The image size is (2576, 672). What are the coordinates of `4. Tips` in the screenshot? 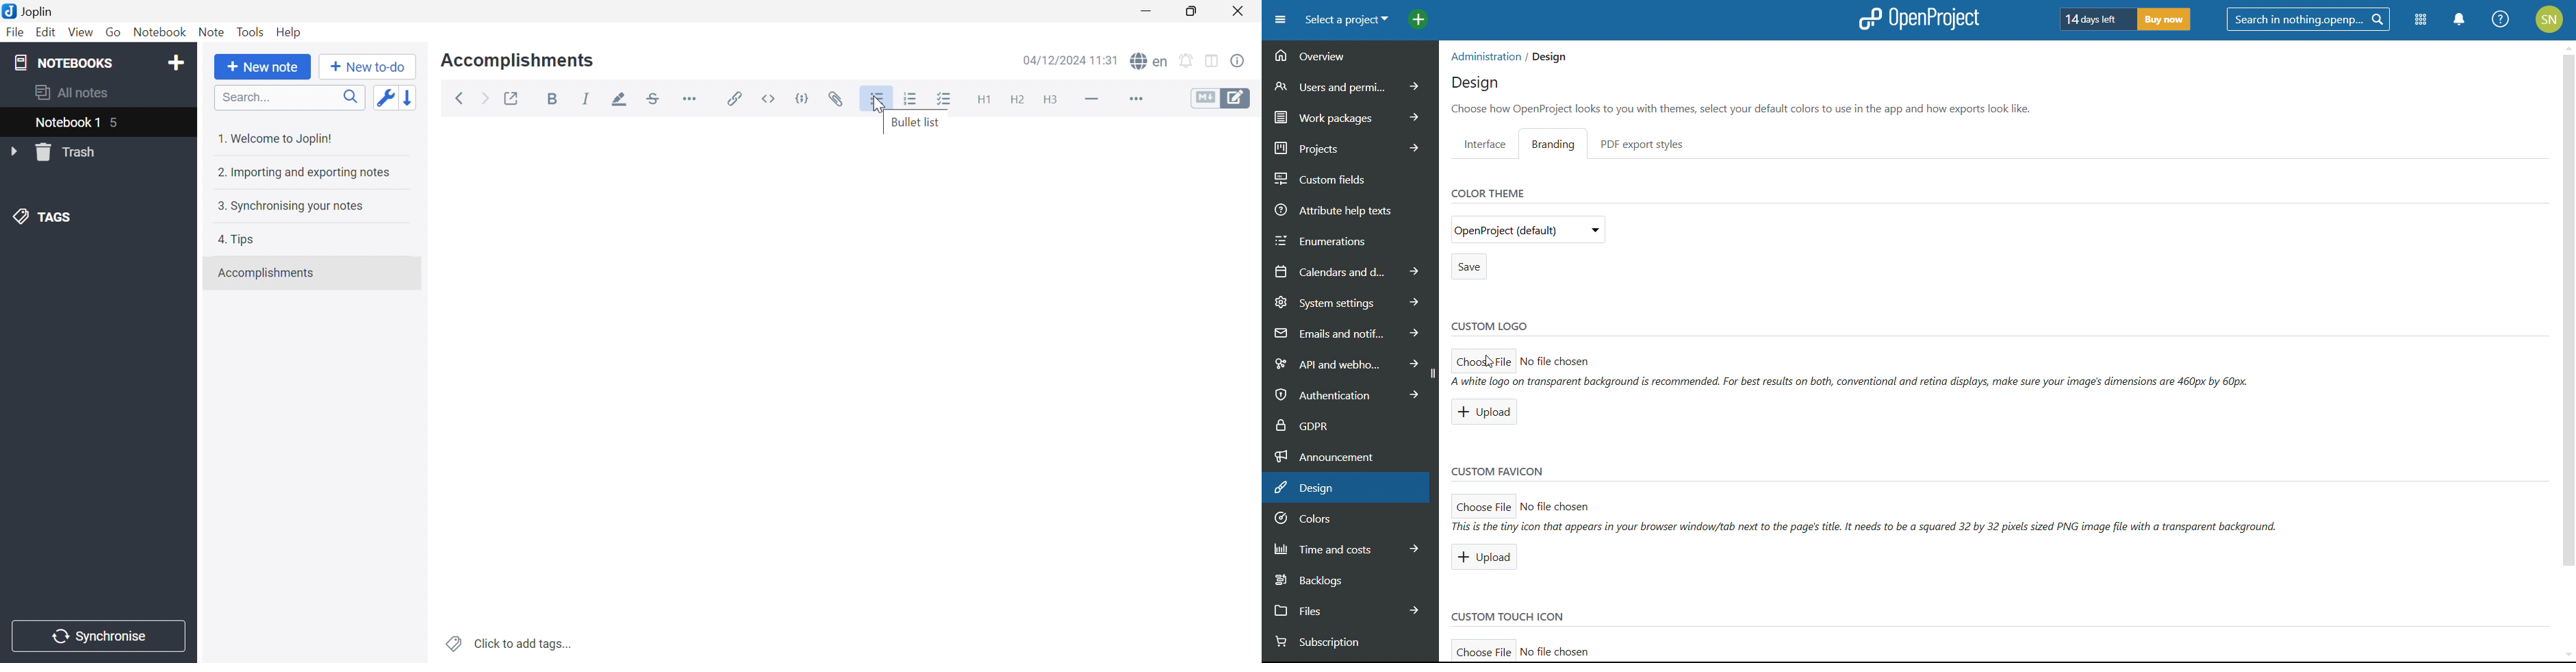 It's located at (236, 241).